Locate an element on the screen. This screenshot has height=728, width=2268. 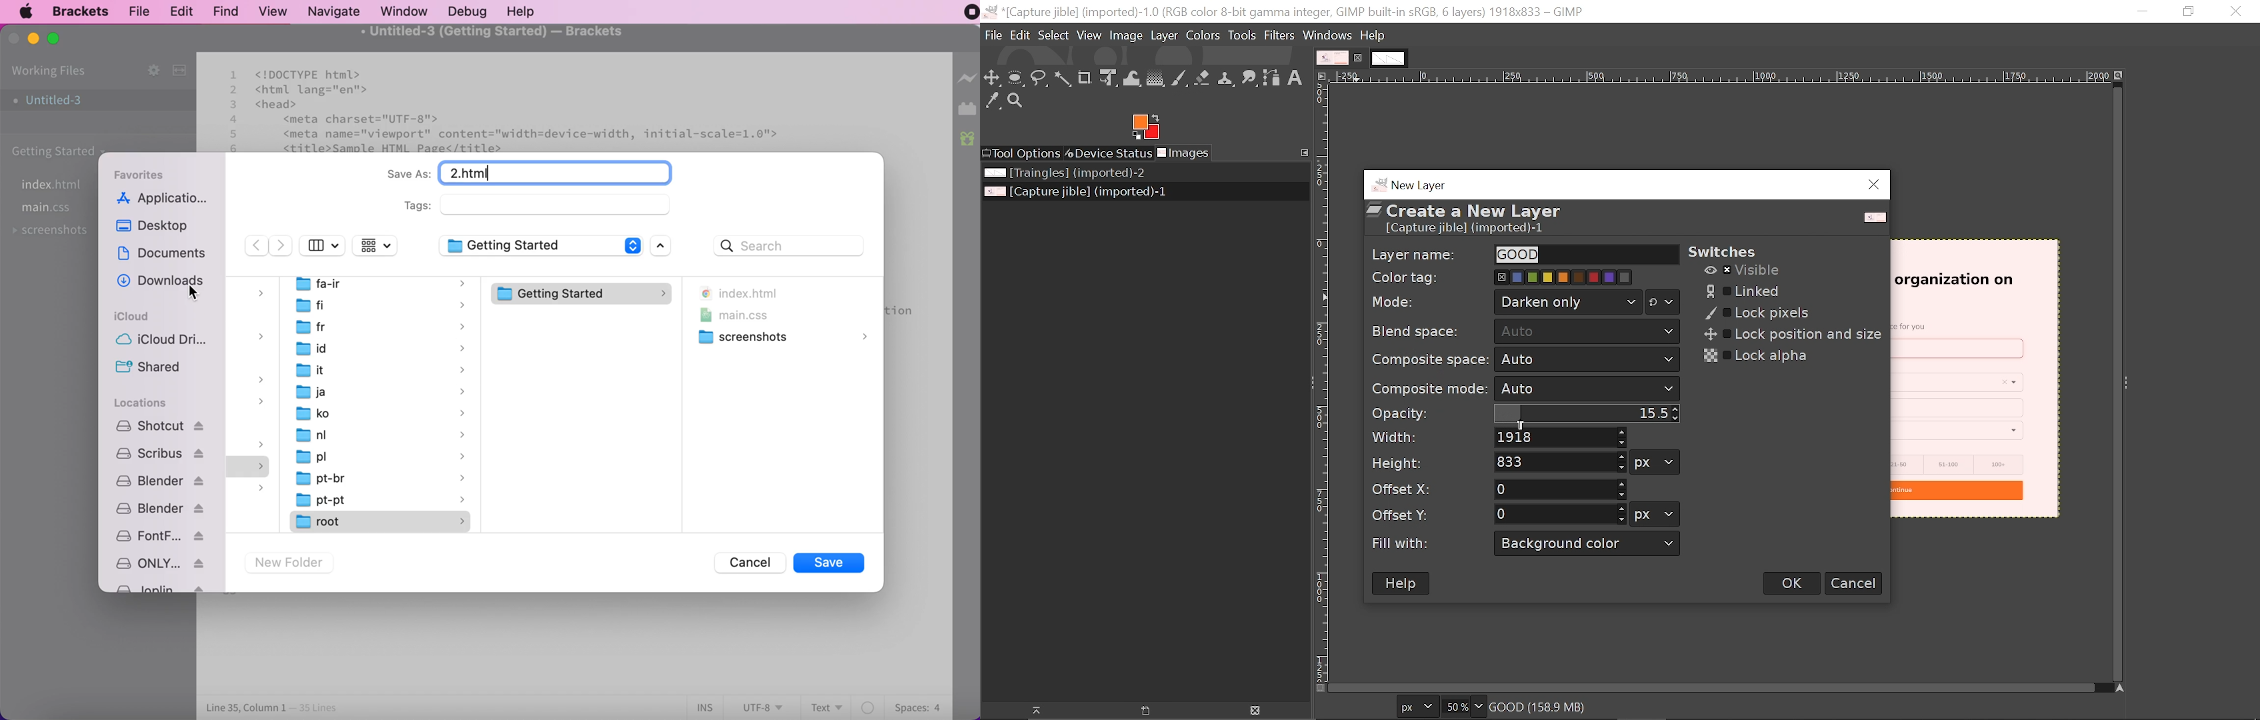
ja is located at coordinates (381, 391).